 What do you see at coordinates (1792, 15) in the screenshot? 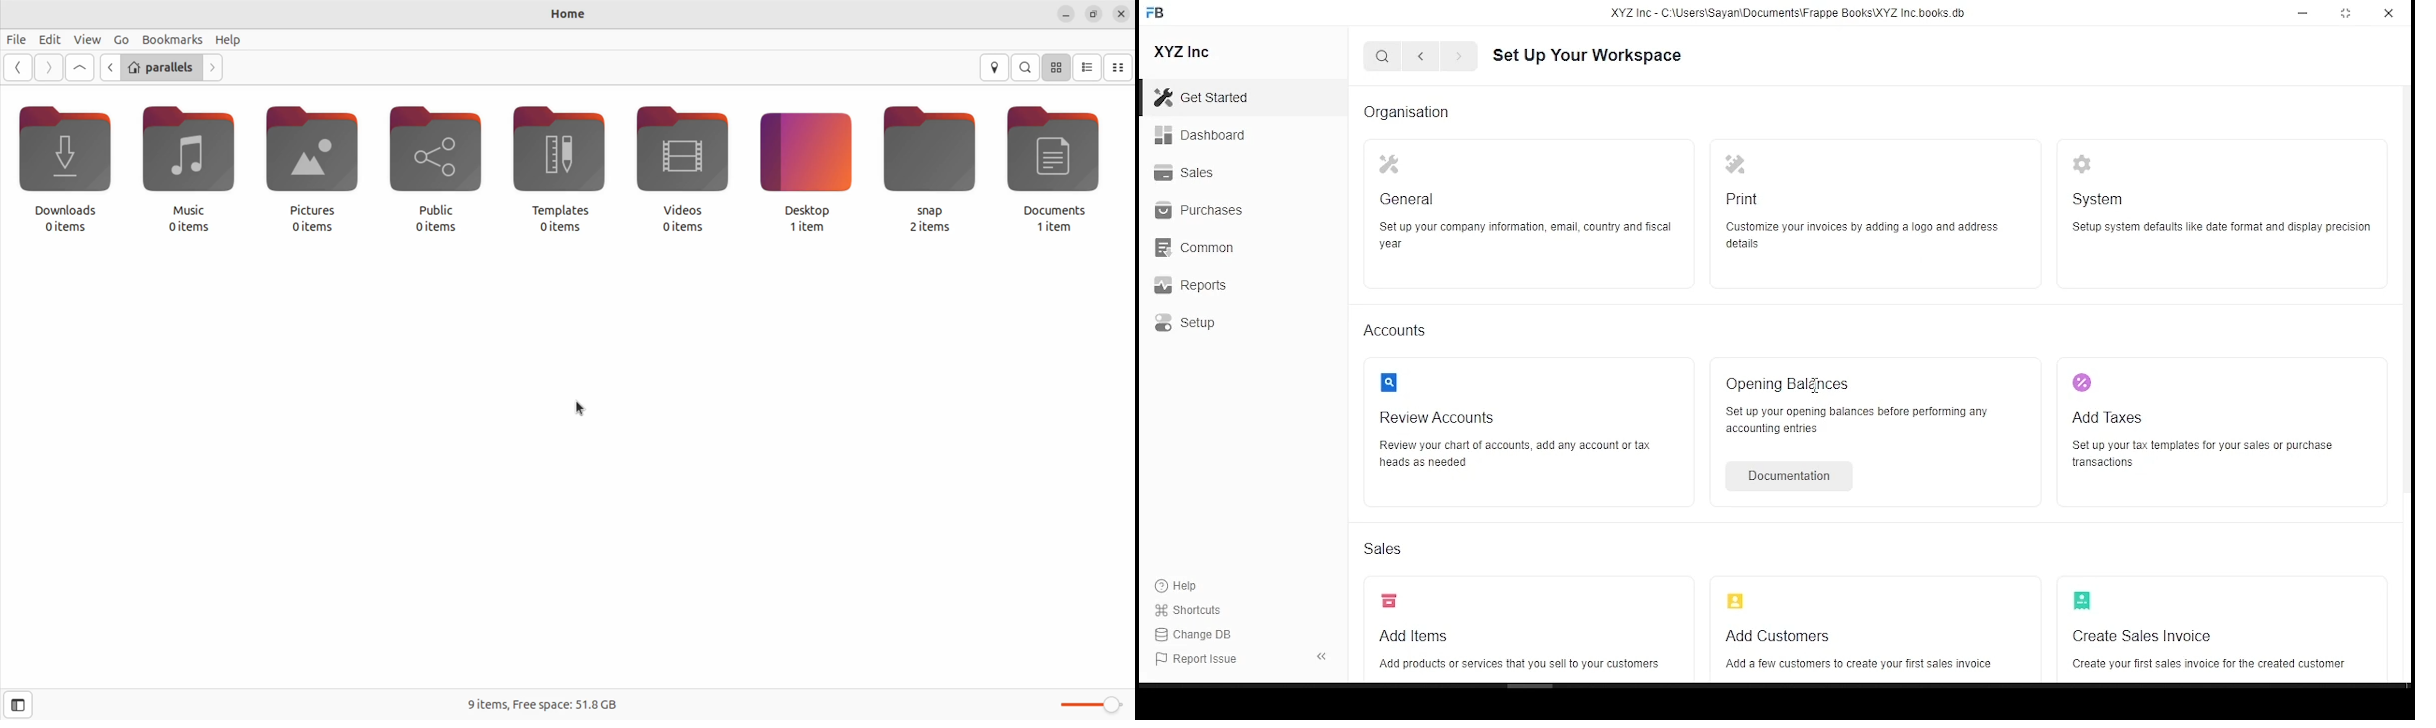
I see `XYZ Inc - C:\Users\Sayan\Documents\Frappe Books\XYZ Inc books db` at bounding box center [1792, 15].